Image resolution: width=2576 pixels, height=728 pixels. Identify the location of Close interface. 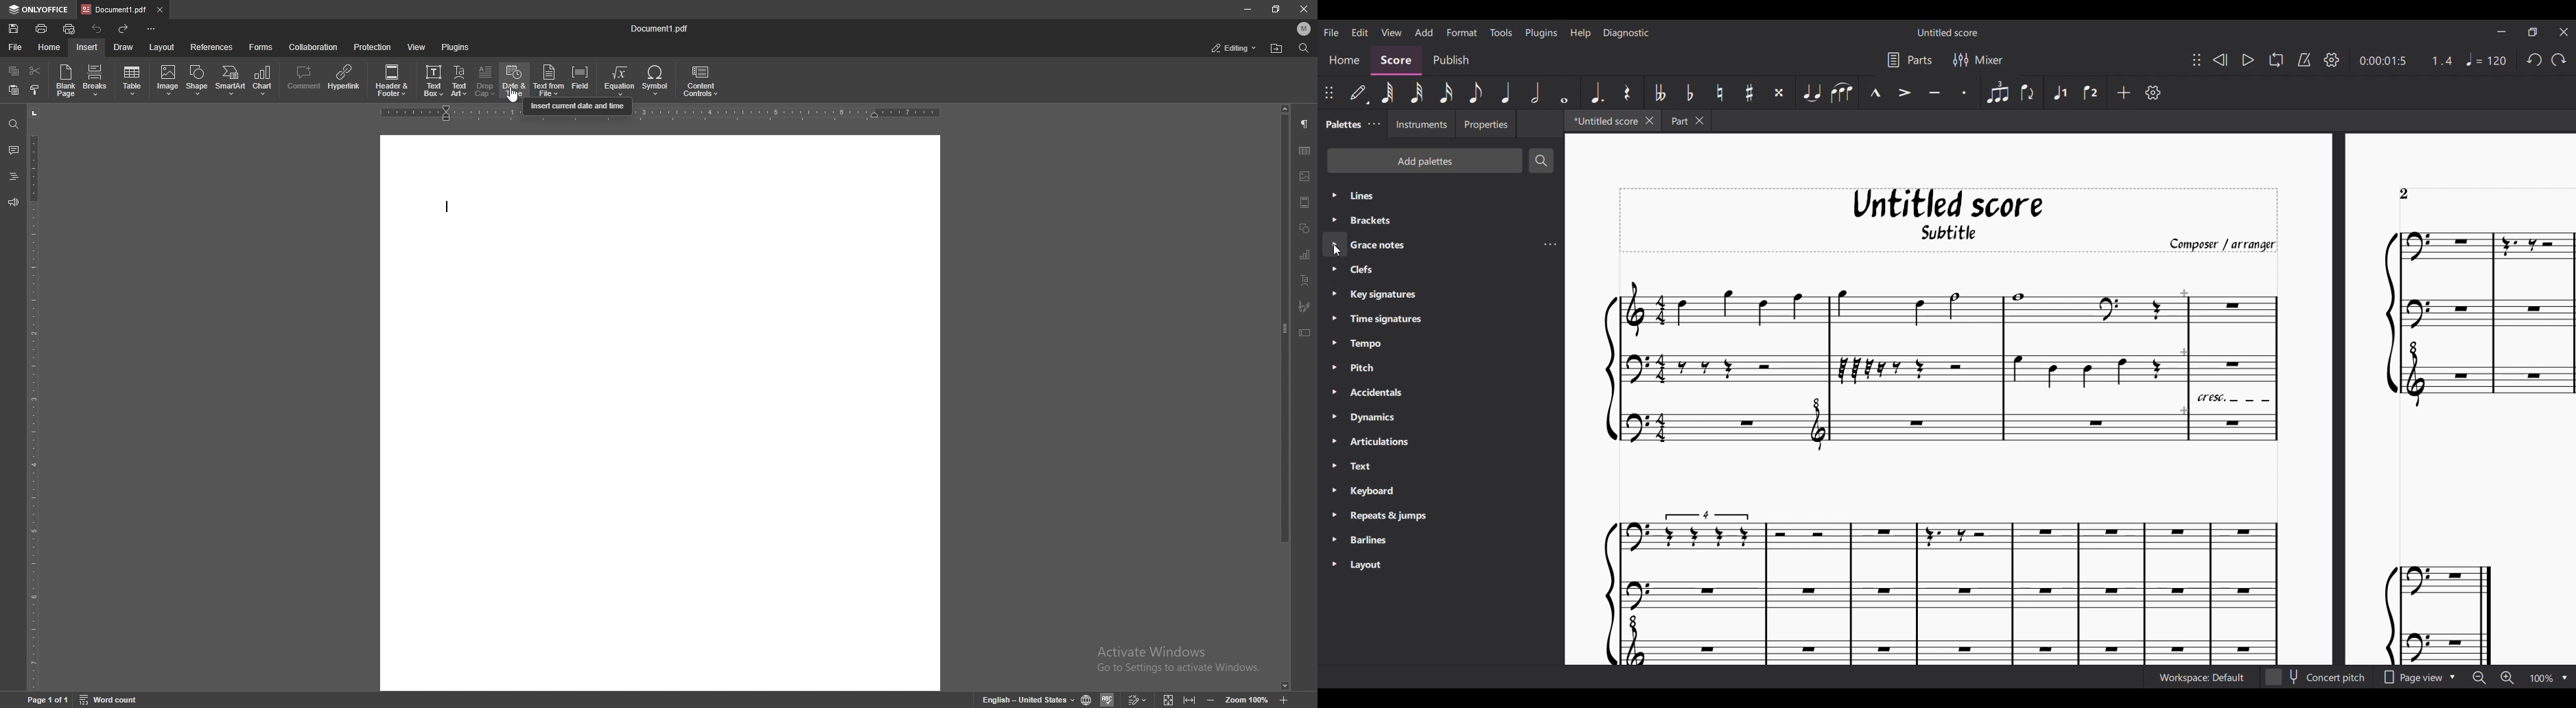
(2565, 32).